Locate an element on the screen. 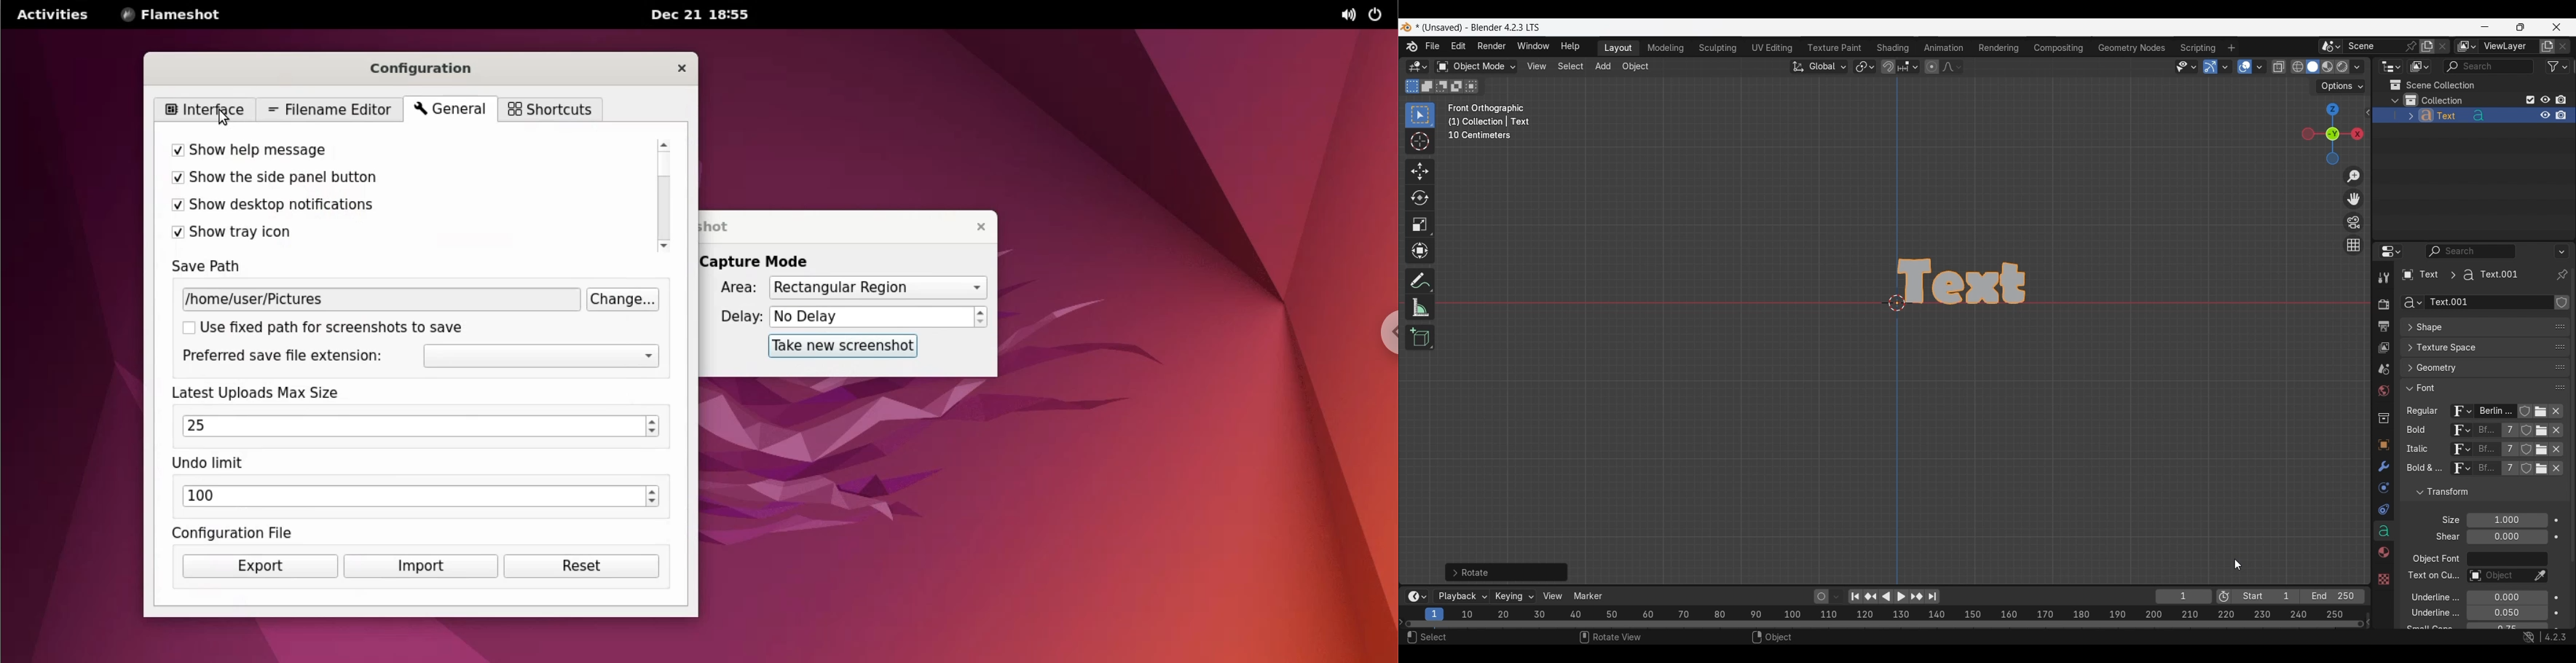 This screenshot has width=2576, height=672. Project and software name is located at coordinates (1479, 28).